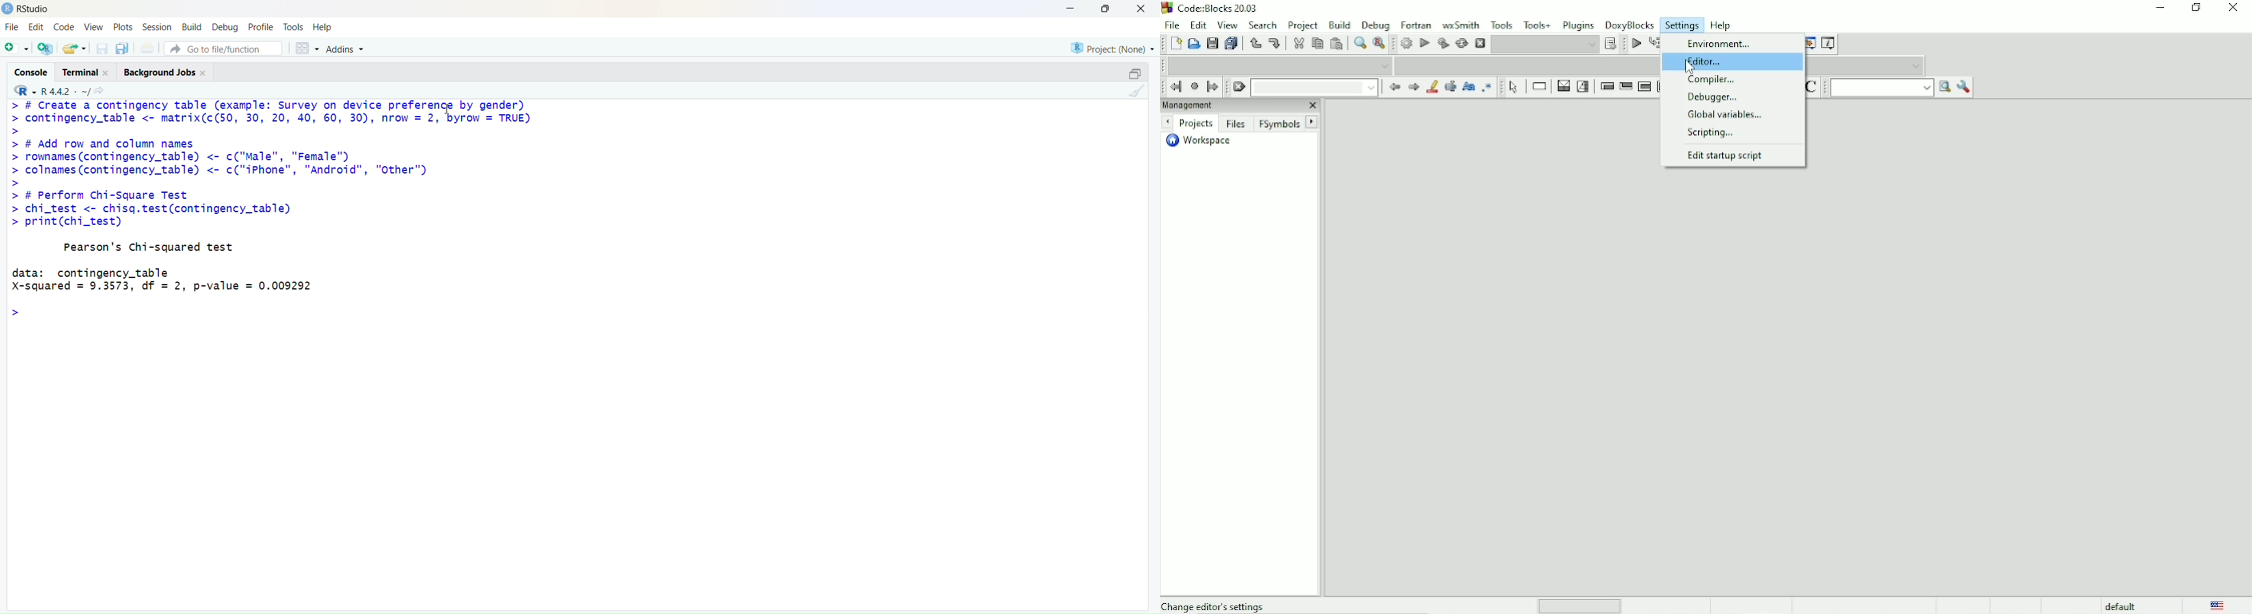 The width and height of the screenshot is (2268, 616). Describe the element at coordinates (66, 92) in the screenshot. I see `R 4.4.2 ~/` at that location.